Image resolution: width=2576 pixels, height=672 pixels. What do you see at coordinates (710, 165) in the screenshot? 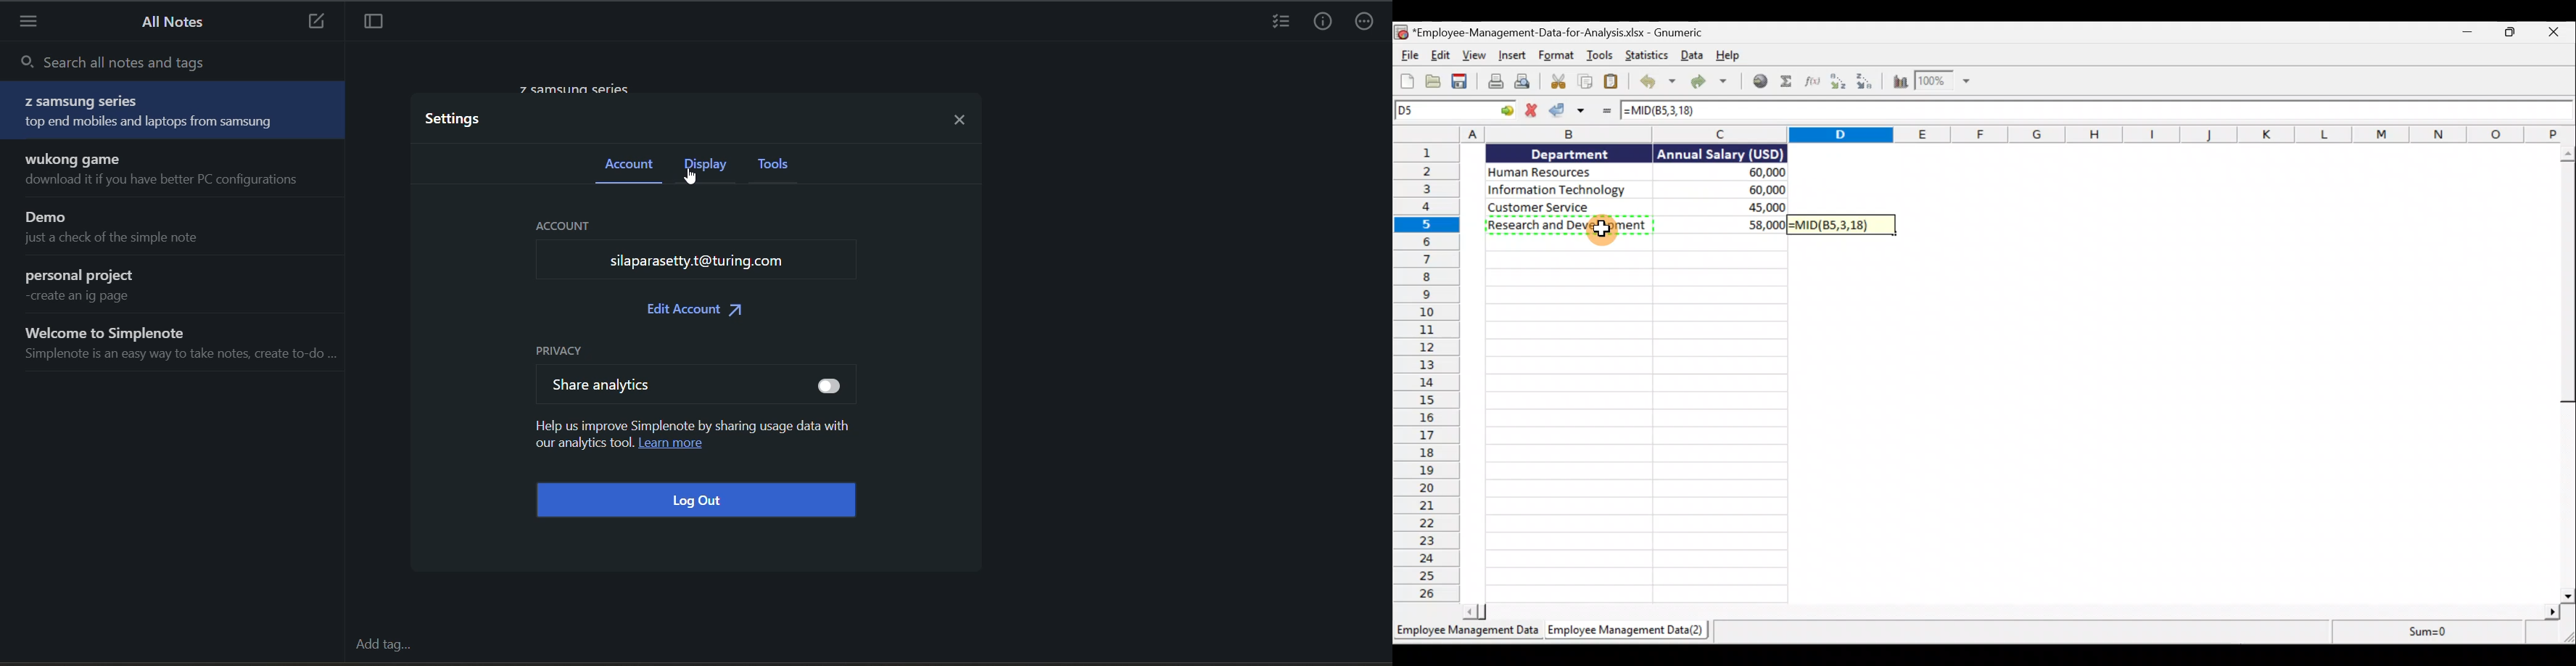
I see `display` at bounding box center [710, 165].